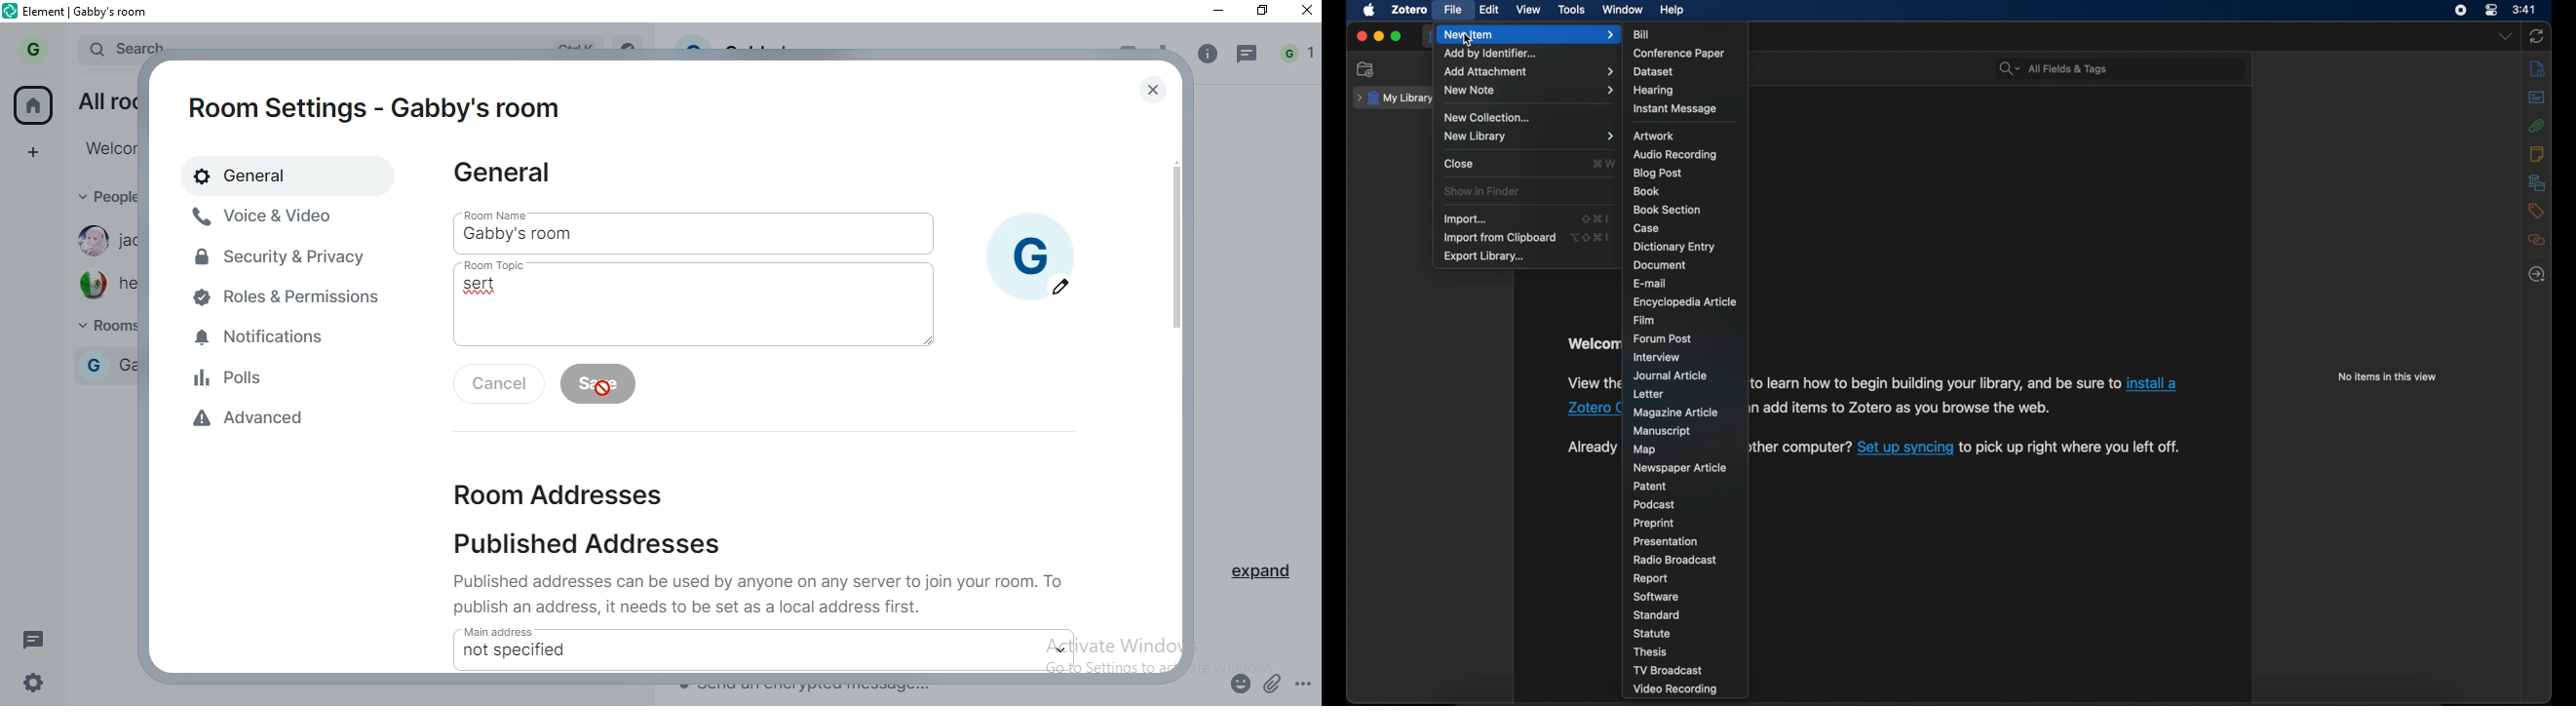  I want to click on gabby's room, so click(576, 234).